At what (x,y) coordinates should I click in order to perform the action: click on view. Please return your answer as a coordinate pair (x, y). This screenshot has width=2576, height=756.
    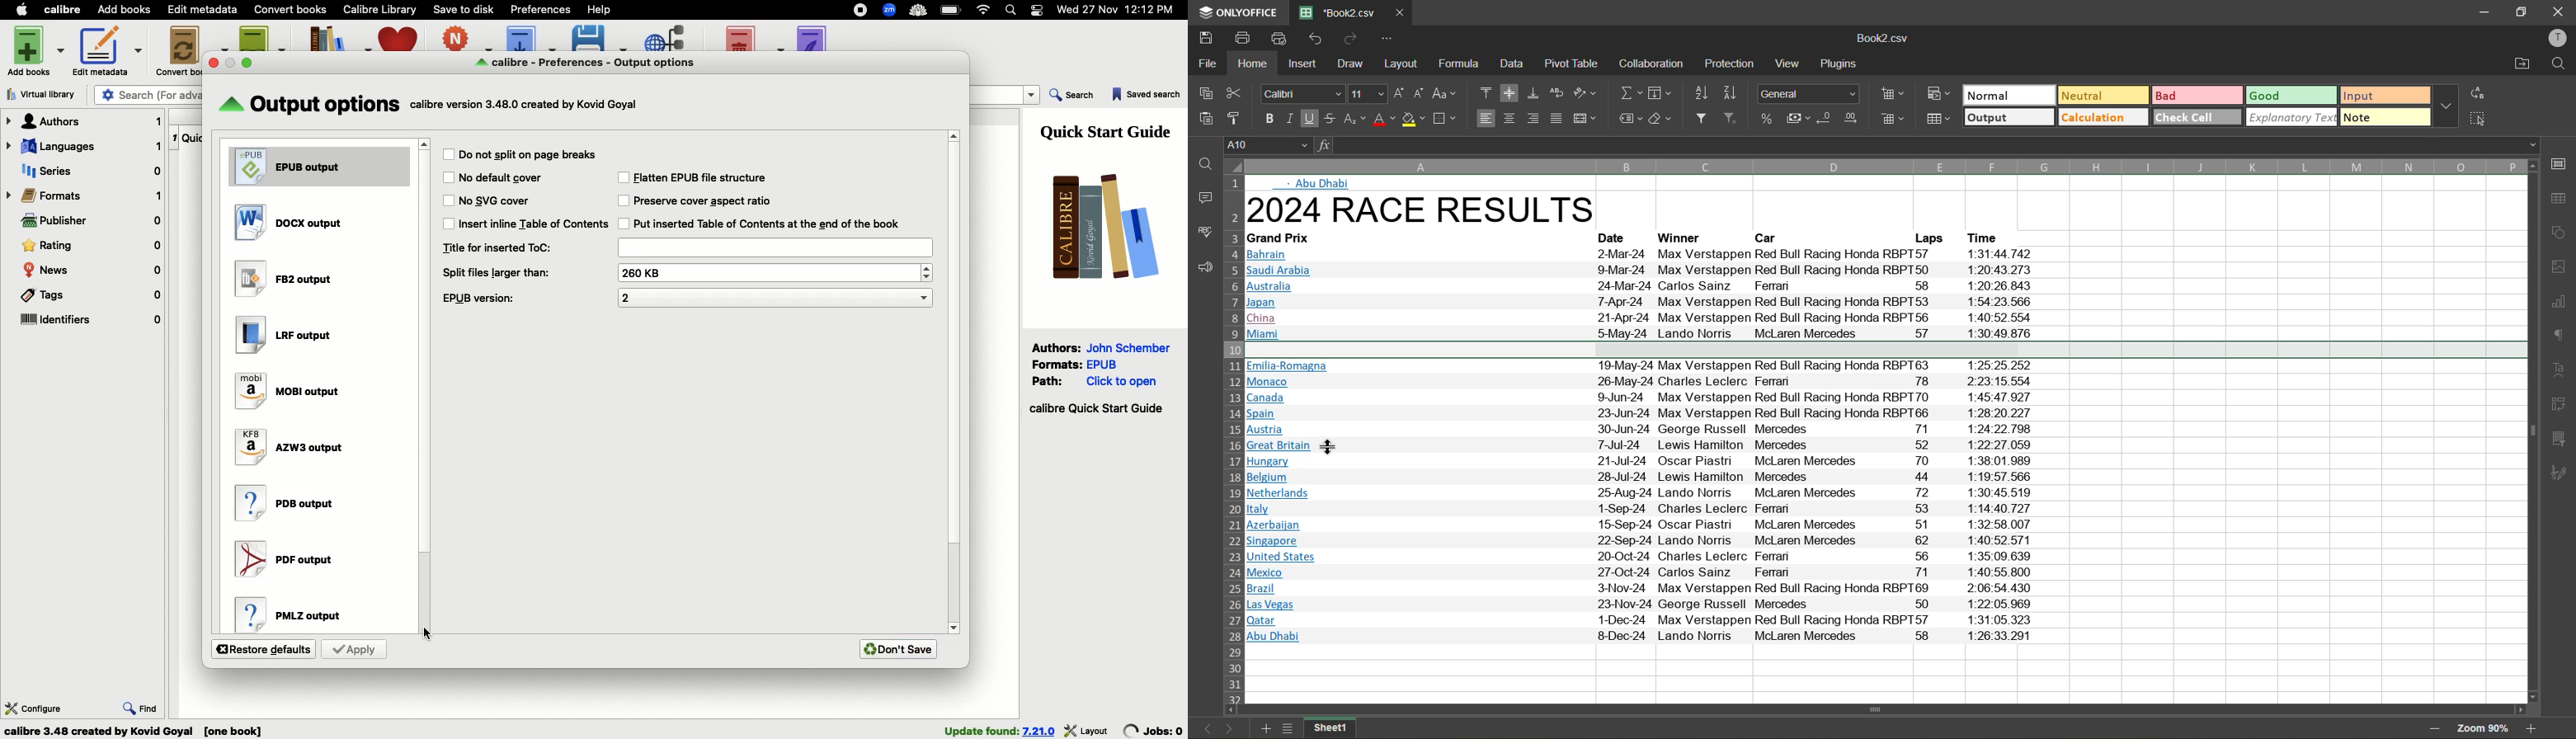
    Looking at the image, I should click on (1789, 64).